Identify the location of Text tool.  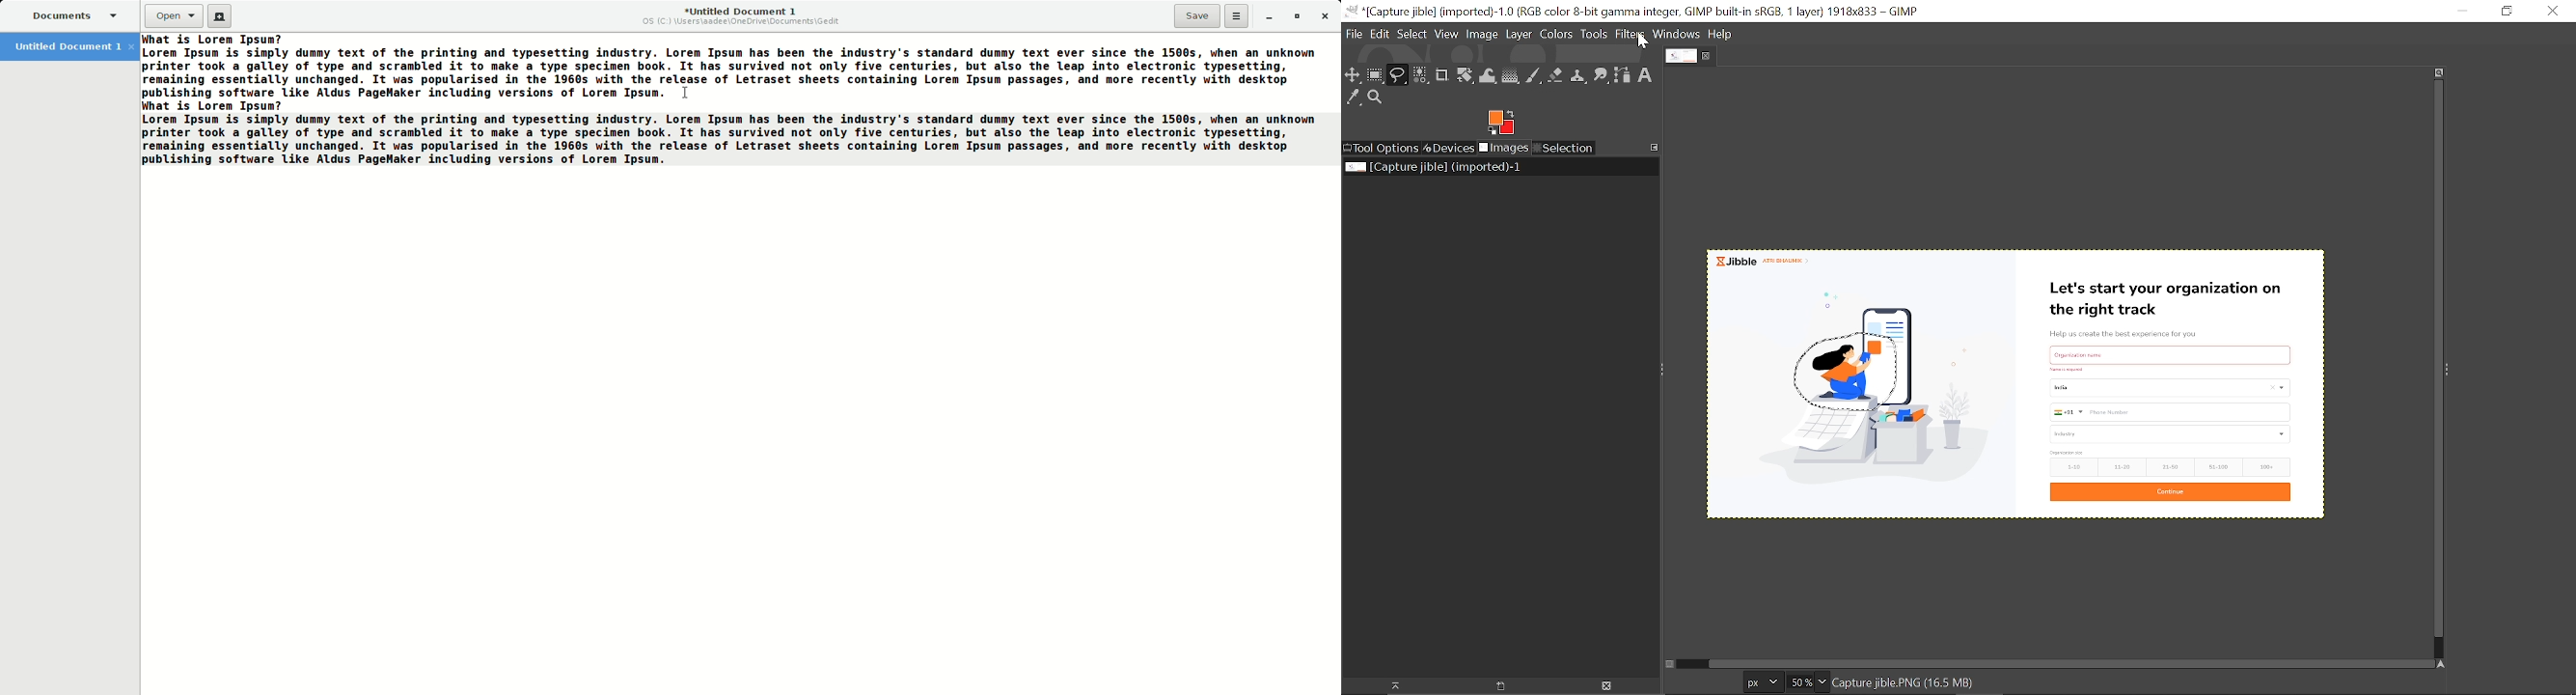
(1646, 75).